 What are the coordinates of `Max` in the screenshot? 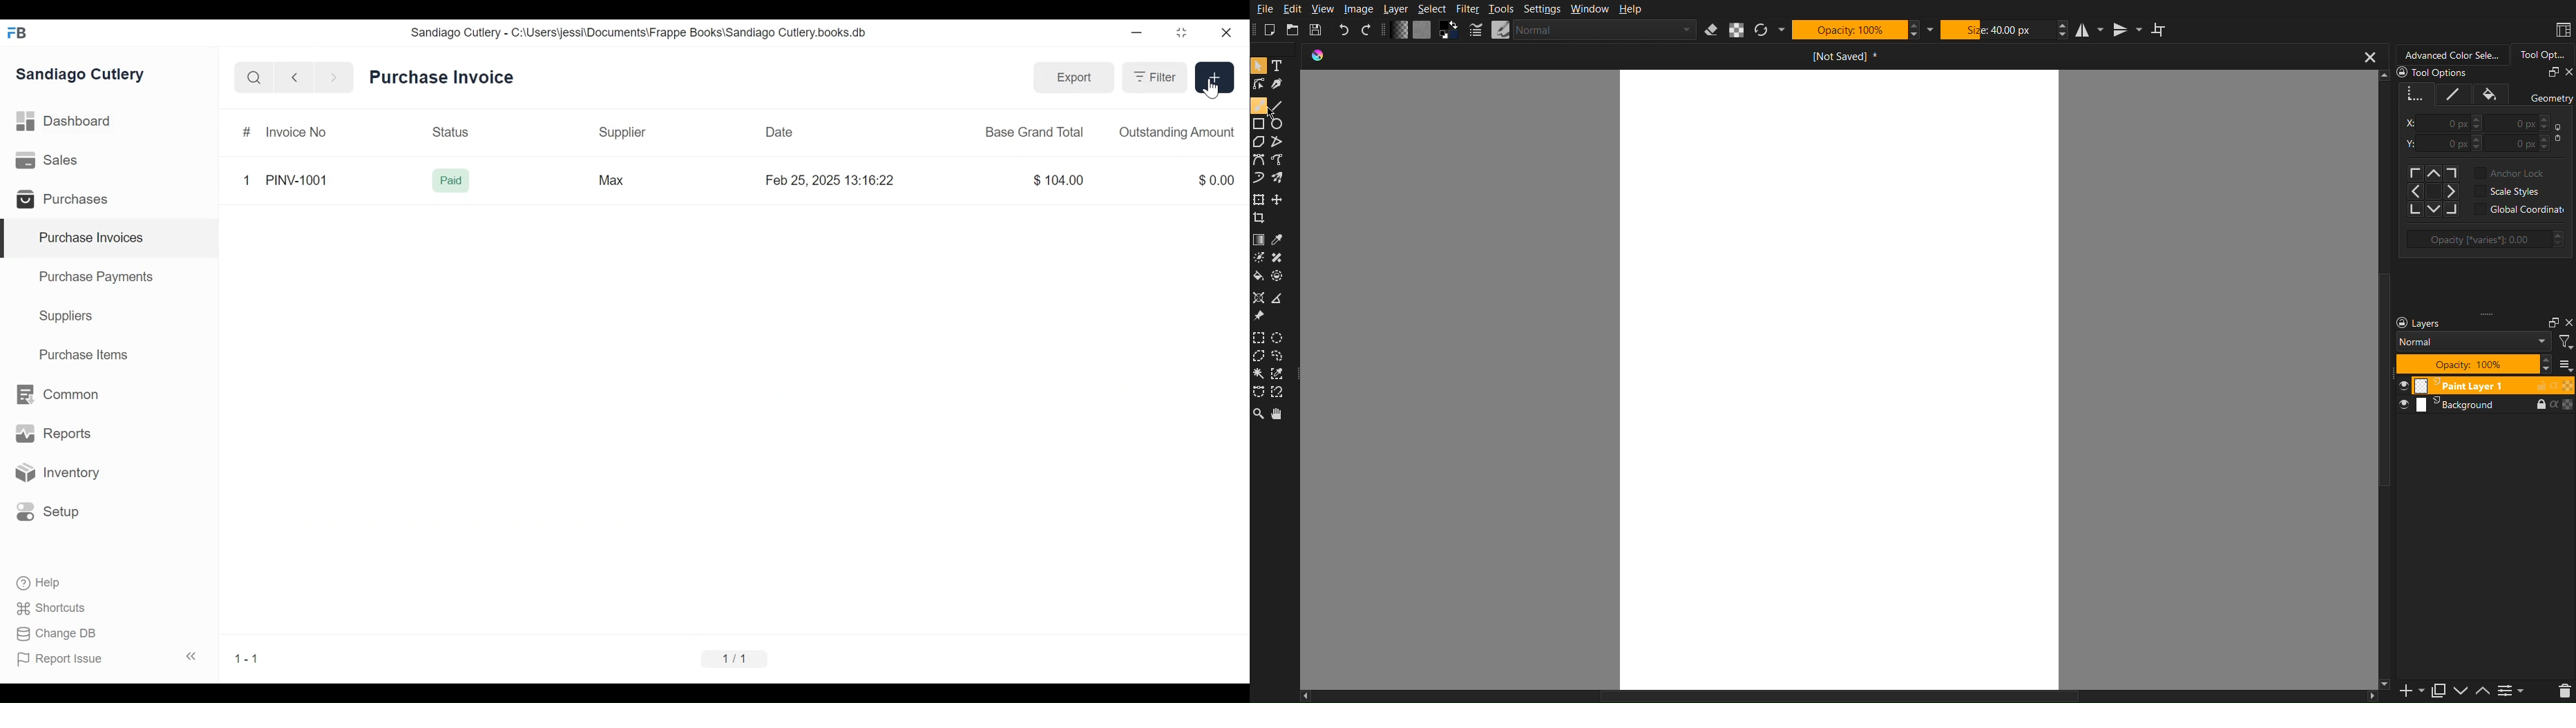 It's located at (609, 179).